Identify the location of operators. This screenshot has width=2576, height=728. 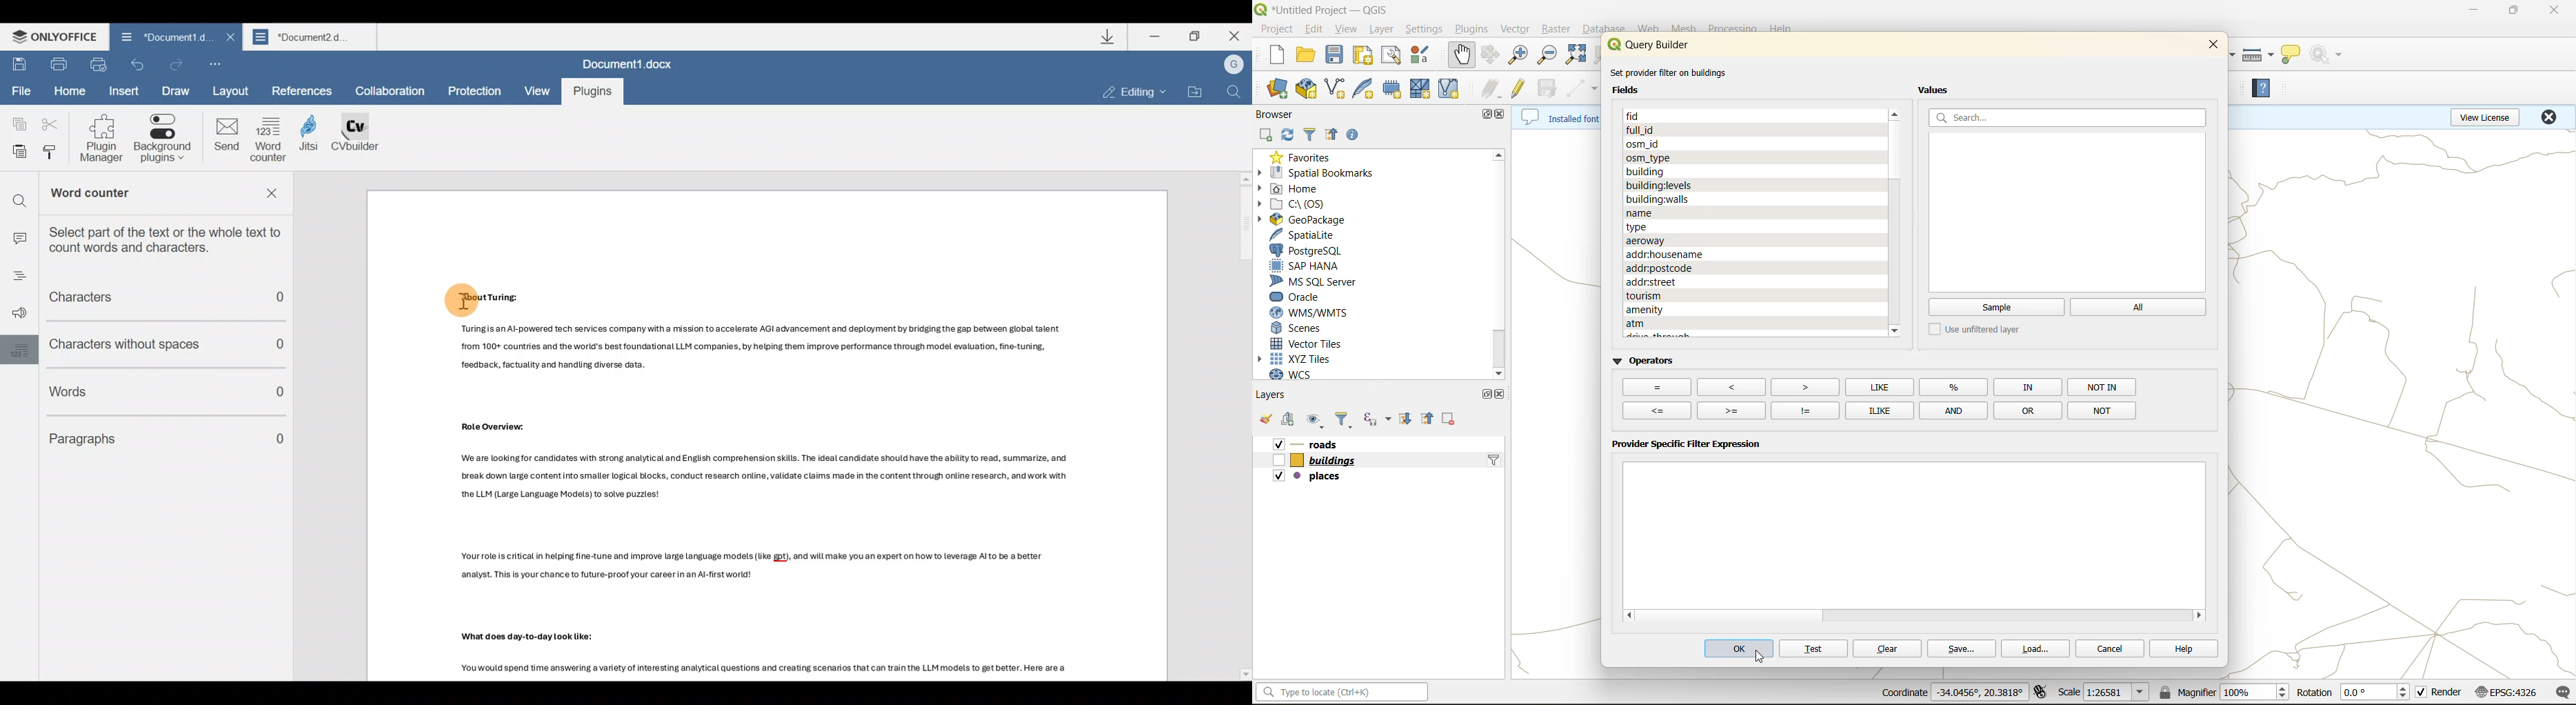
(1643, 361).